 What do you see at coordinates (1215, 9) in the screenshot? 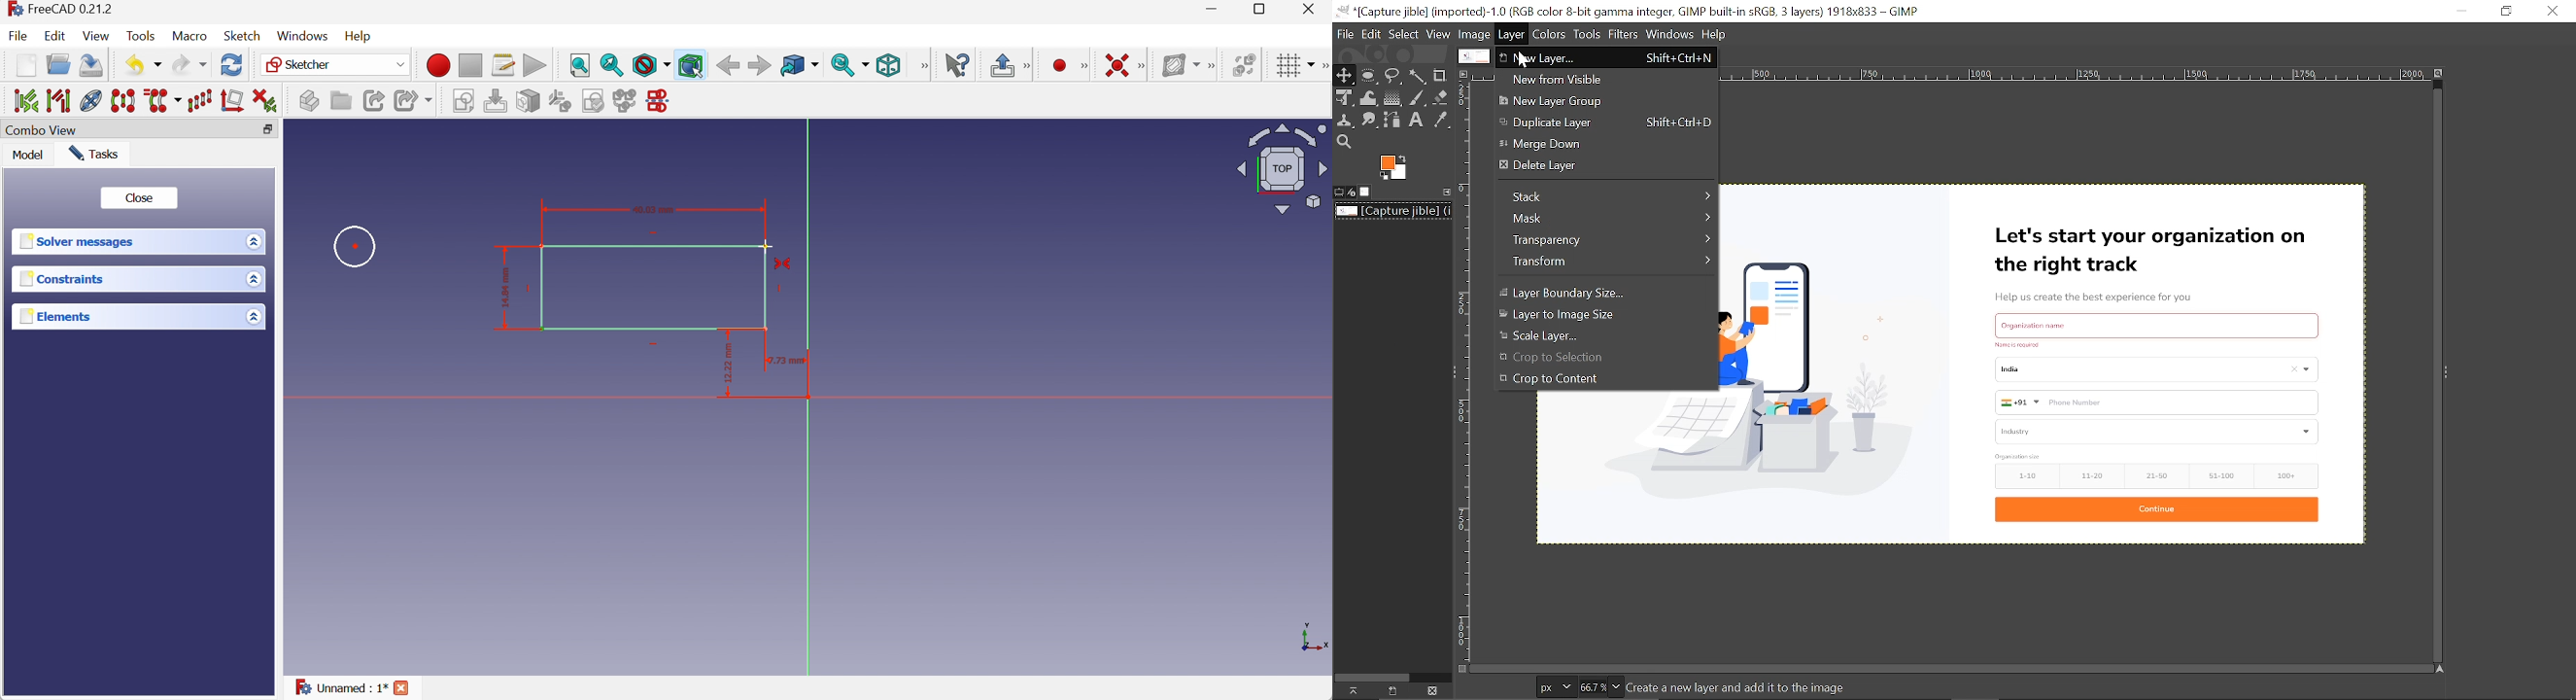
I see `Minimize` at bounding box center [1215, 9].